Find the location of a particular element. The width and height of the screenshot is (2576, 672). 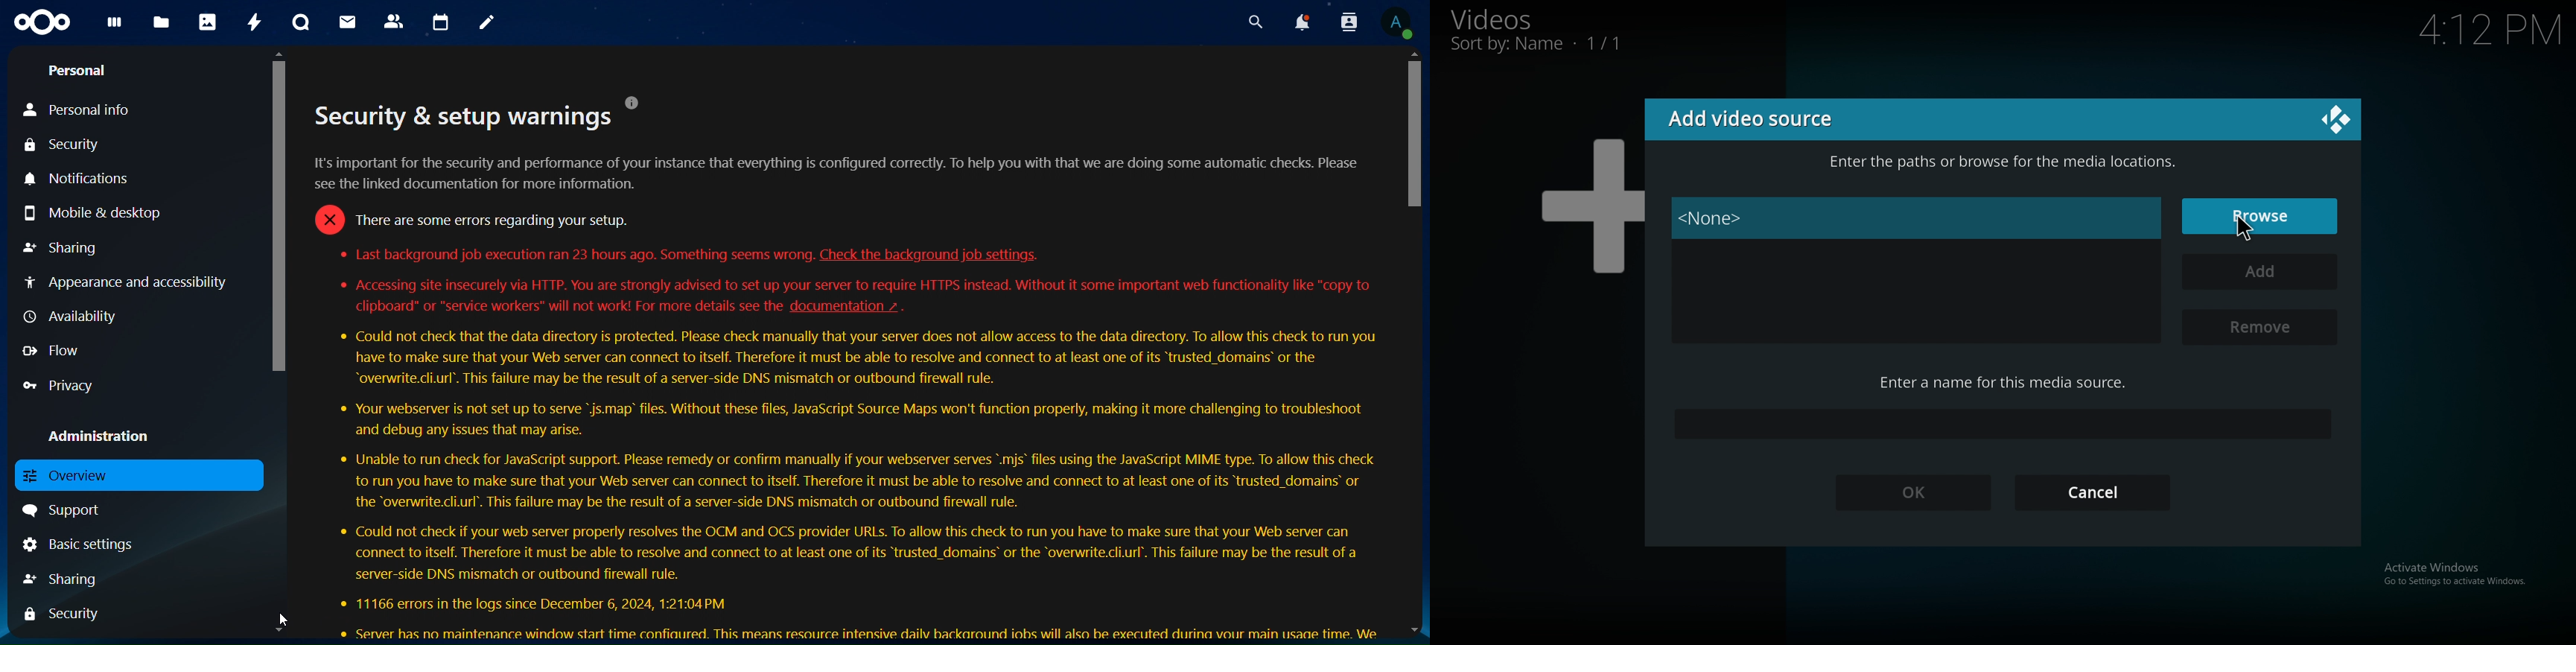

remove is located at coordinates (2258, 329).